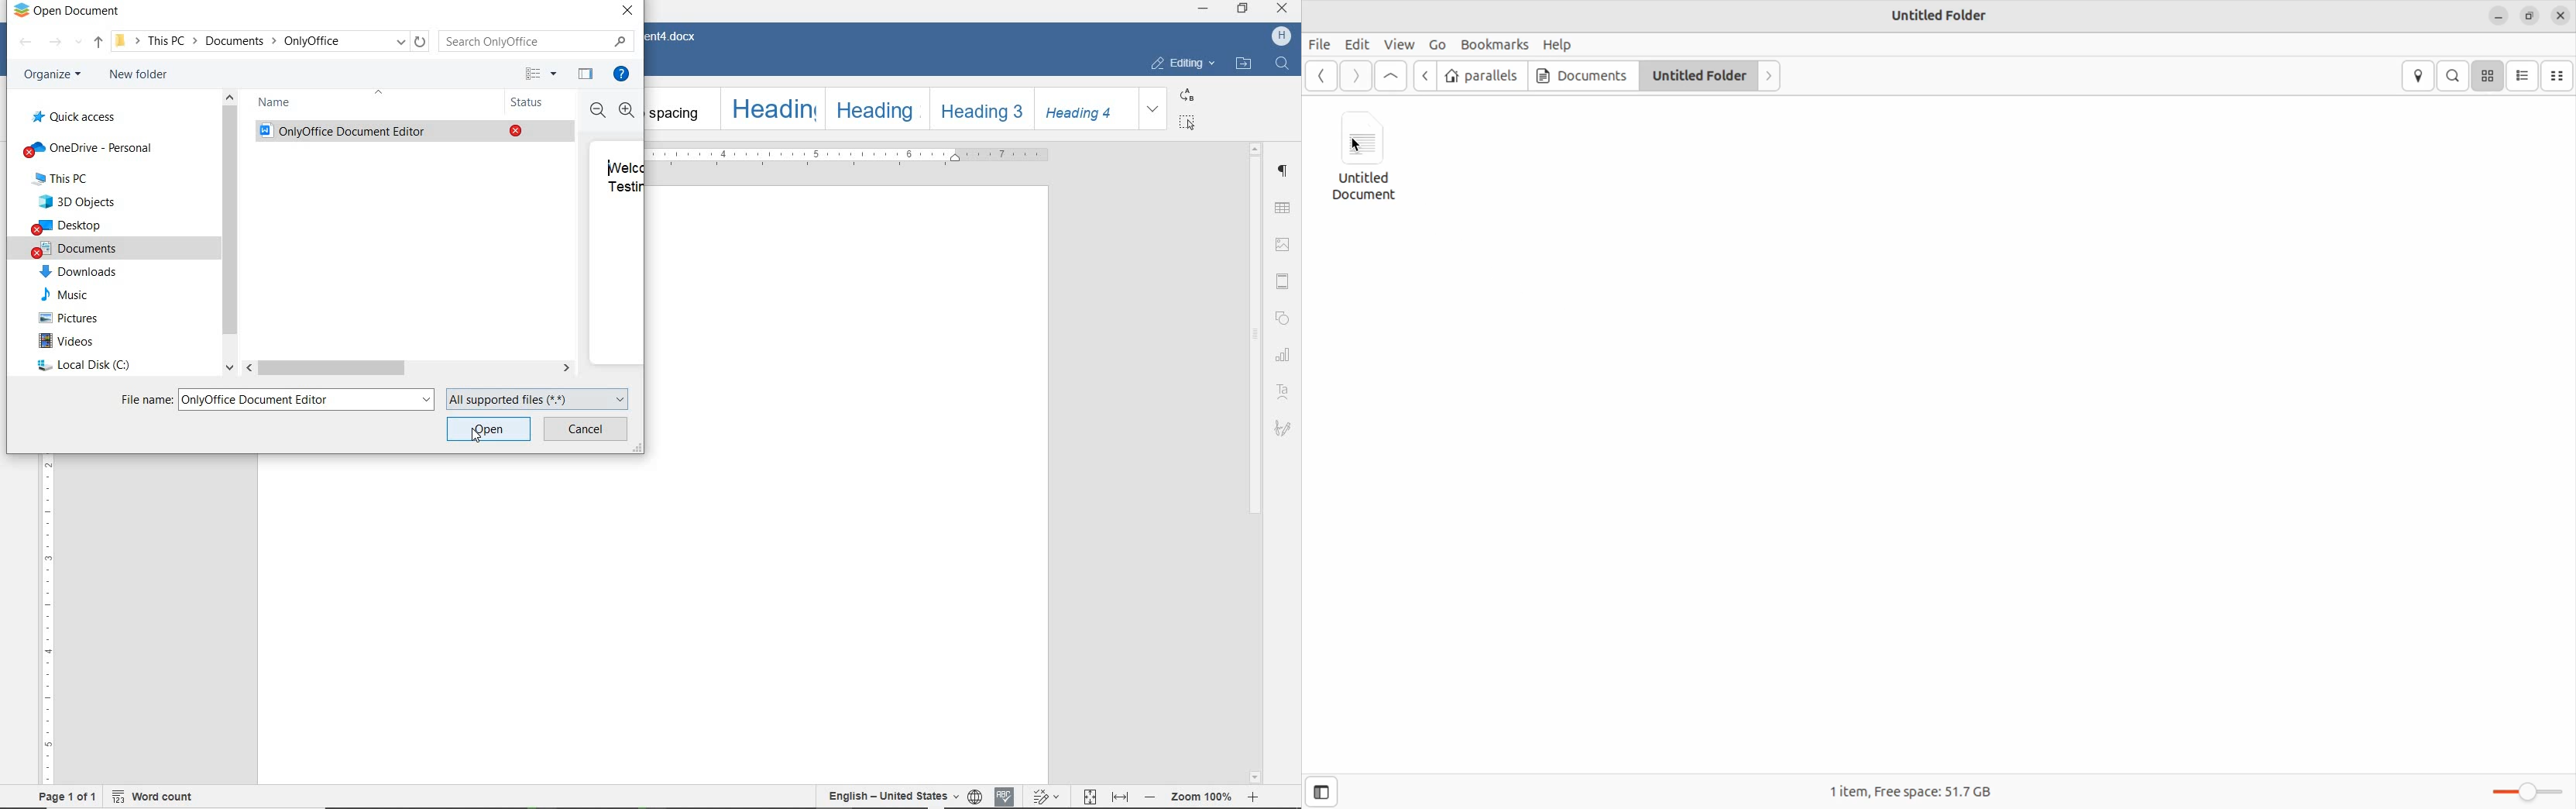  What do you see at coordinates (68, 798) in the screenshot?
I see `page 1 of 1` at bounding box center [68, 798].